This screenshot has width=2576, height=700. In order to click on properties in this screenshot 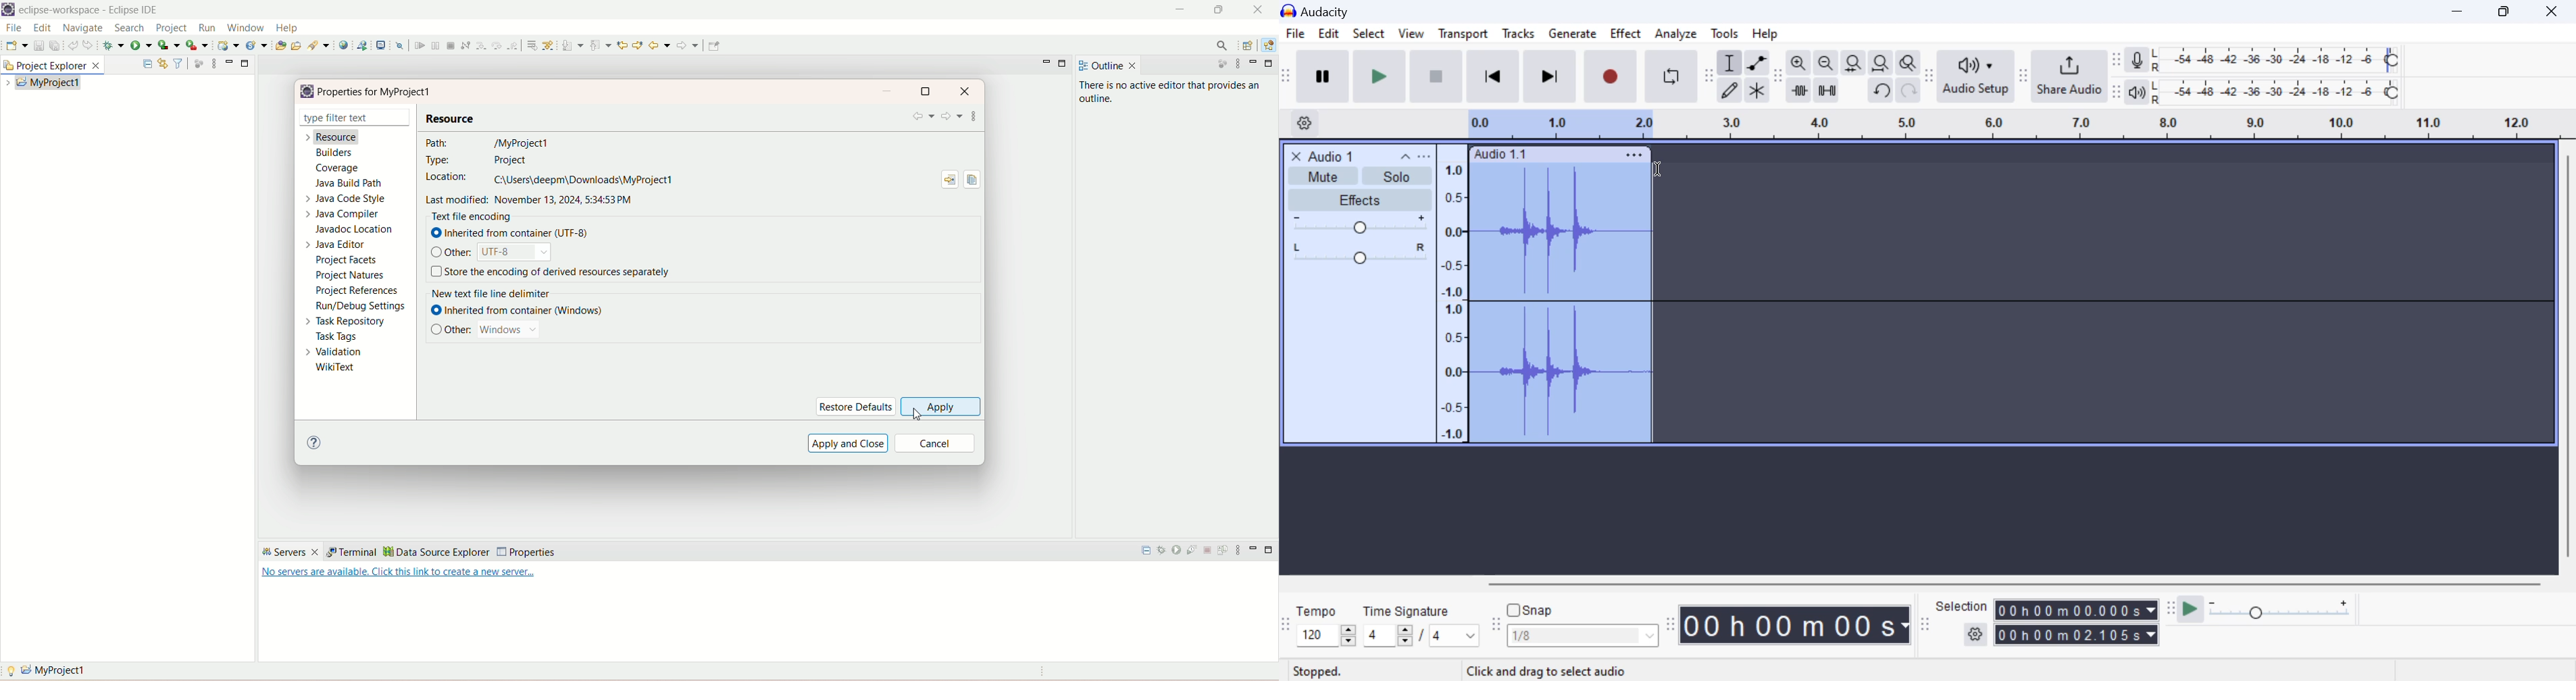, I will do `click(378, 93)`.